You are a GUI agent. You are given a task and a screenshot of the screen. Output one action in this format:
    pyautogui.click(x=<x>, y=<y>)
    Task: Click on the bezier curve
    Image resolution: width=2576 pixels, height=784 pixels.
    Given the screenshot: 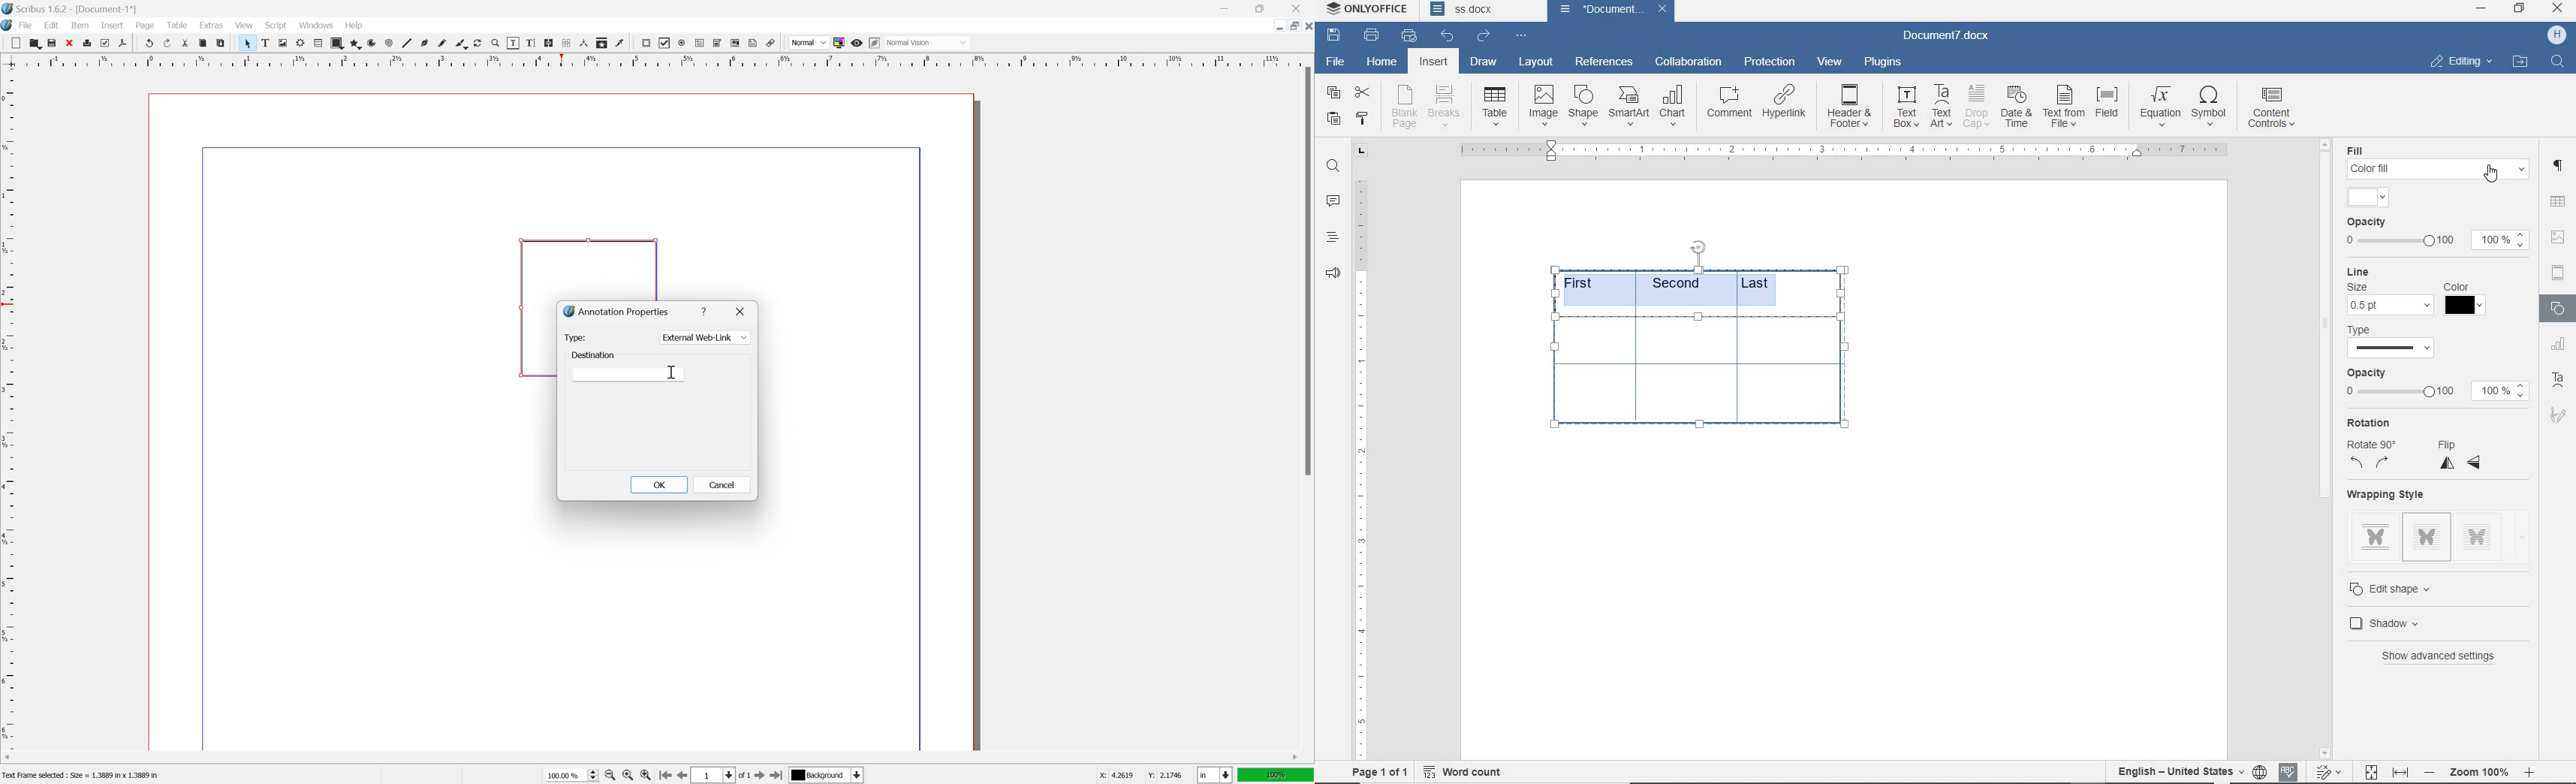 What is the action you would take?
    pyautogui.click(x=425, y=43)
    